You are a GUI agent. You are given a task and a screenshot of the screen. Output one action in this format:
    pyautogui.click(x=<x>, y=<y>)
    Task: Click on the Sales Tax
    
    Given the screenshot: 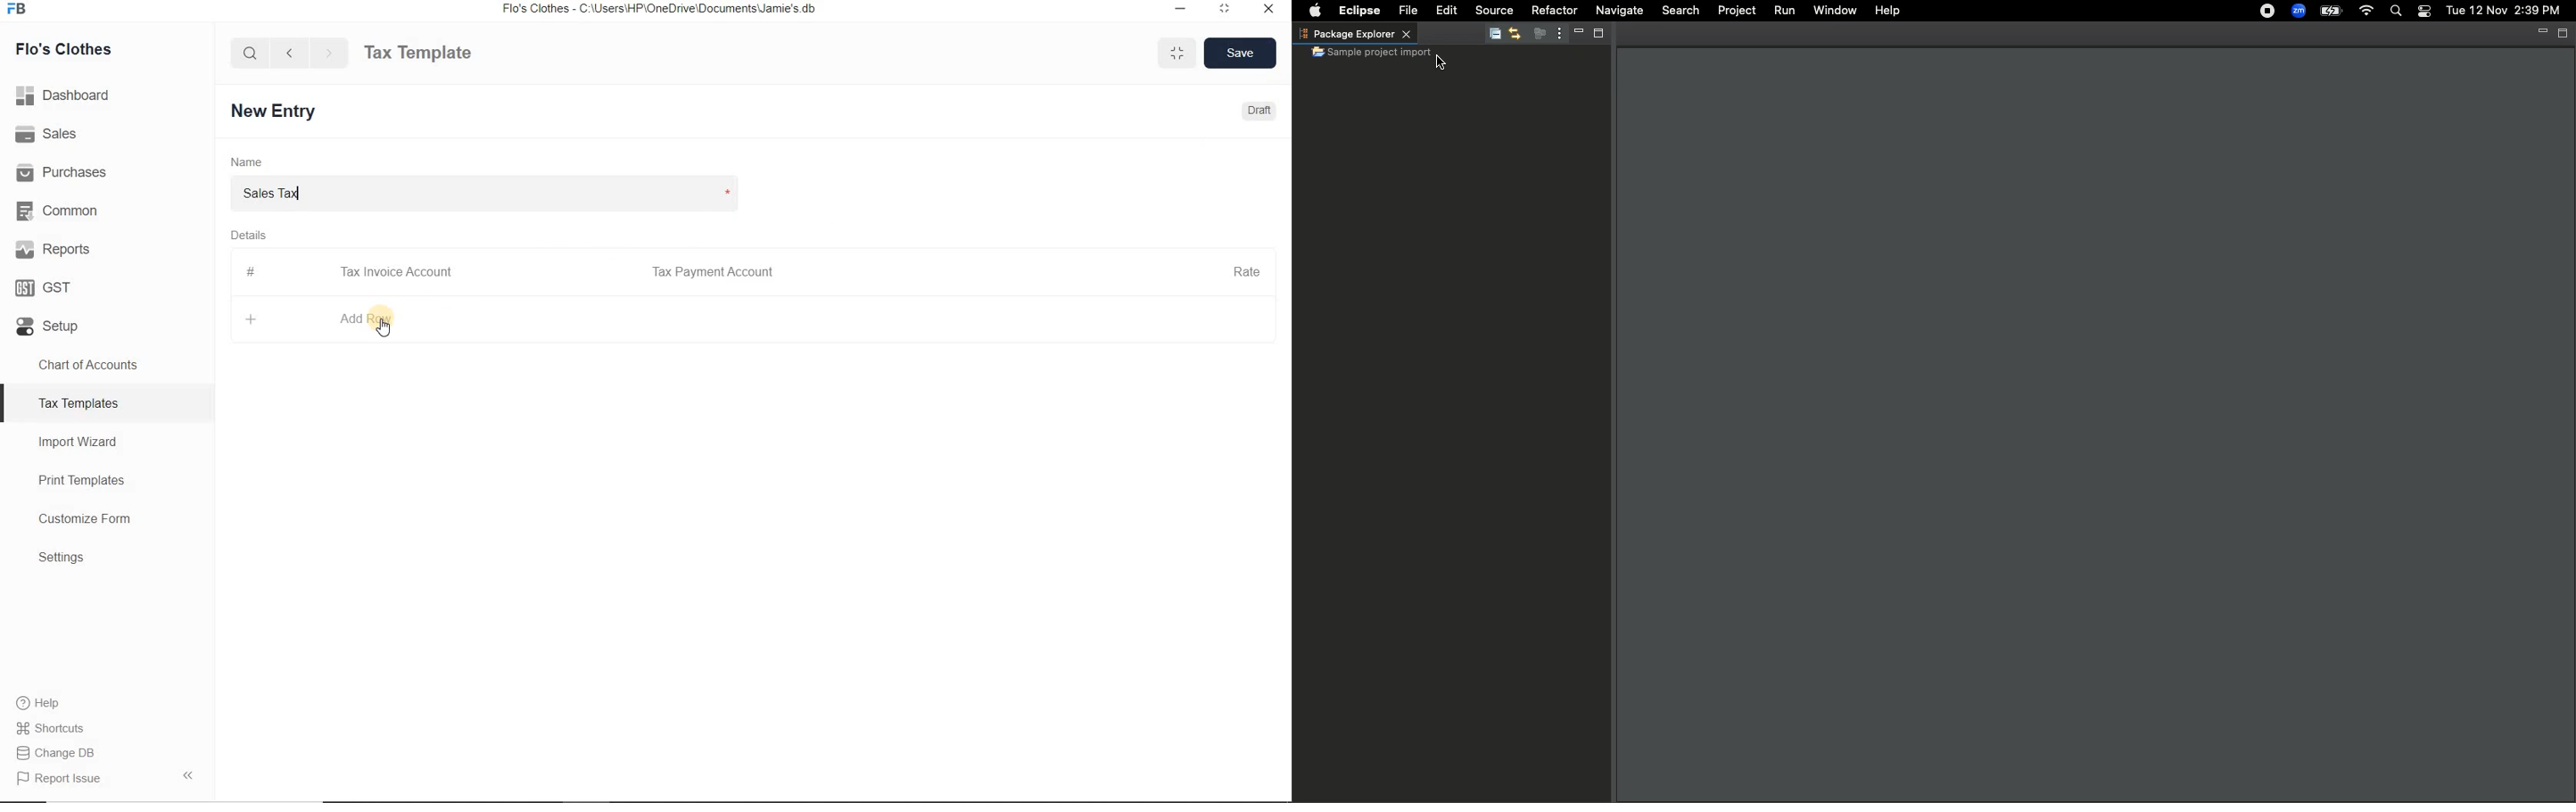 What is the action you would take?
    pyautogui.click(x=497, y=191)
    